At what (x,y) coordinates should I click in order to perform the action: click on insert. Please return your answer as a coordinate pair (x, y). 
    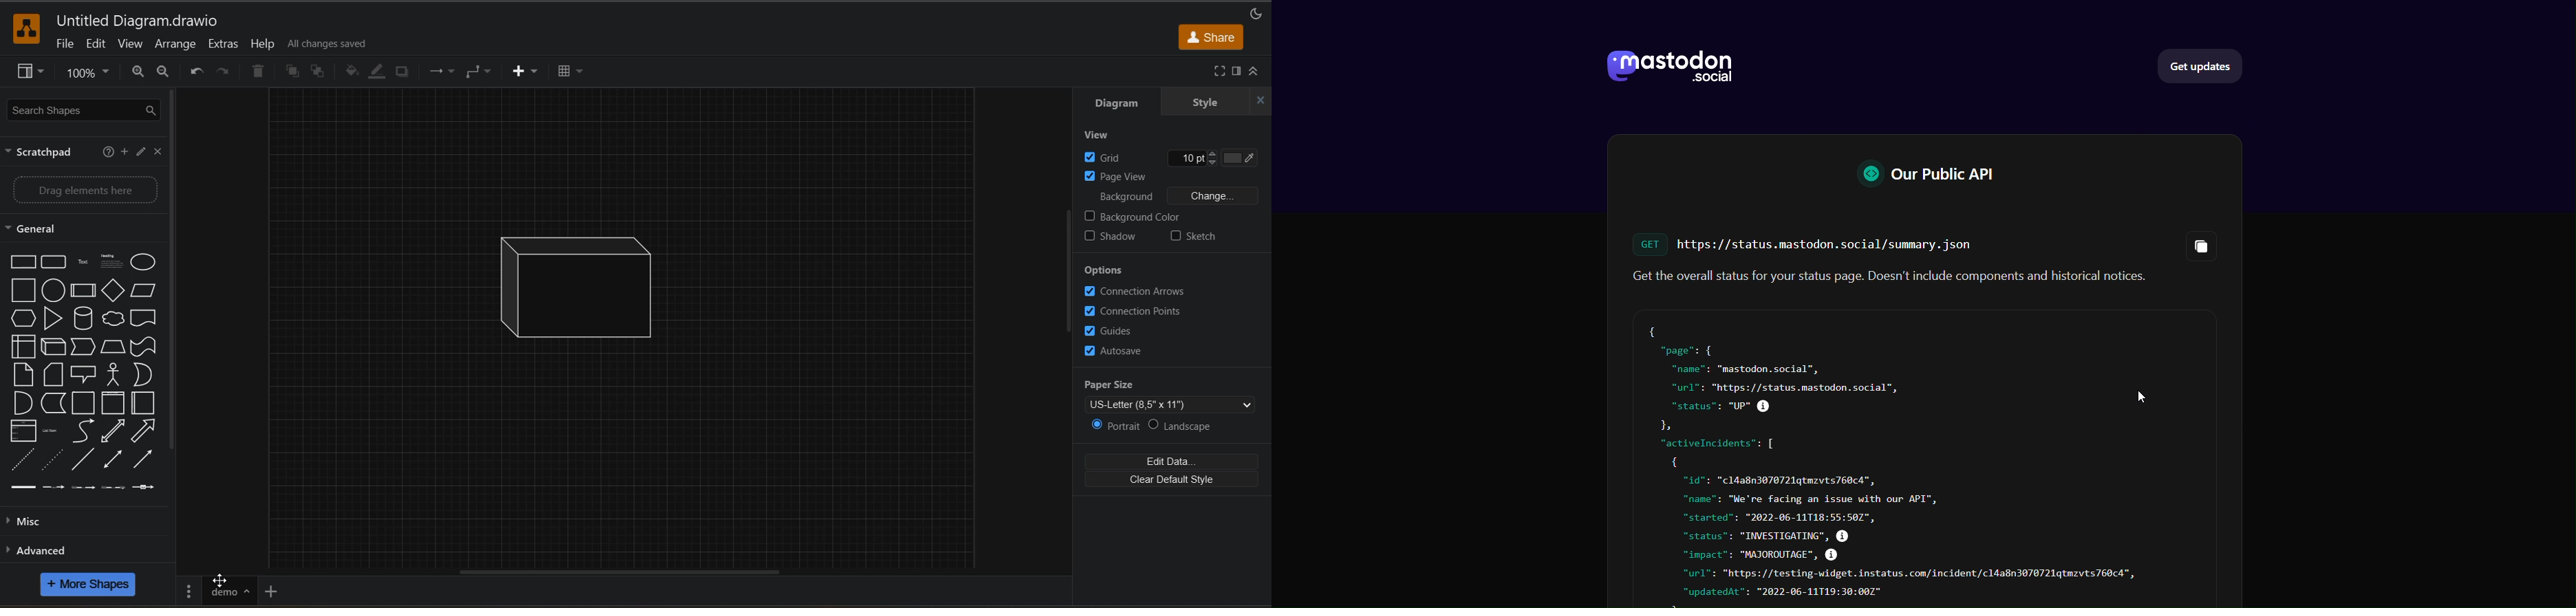
    Looking at the image, I should click on (527, 72).